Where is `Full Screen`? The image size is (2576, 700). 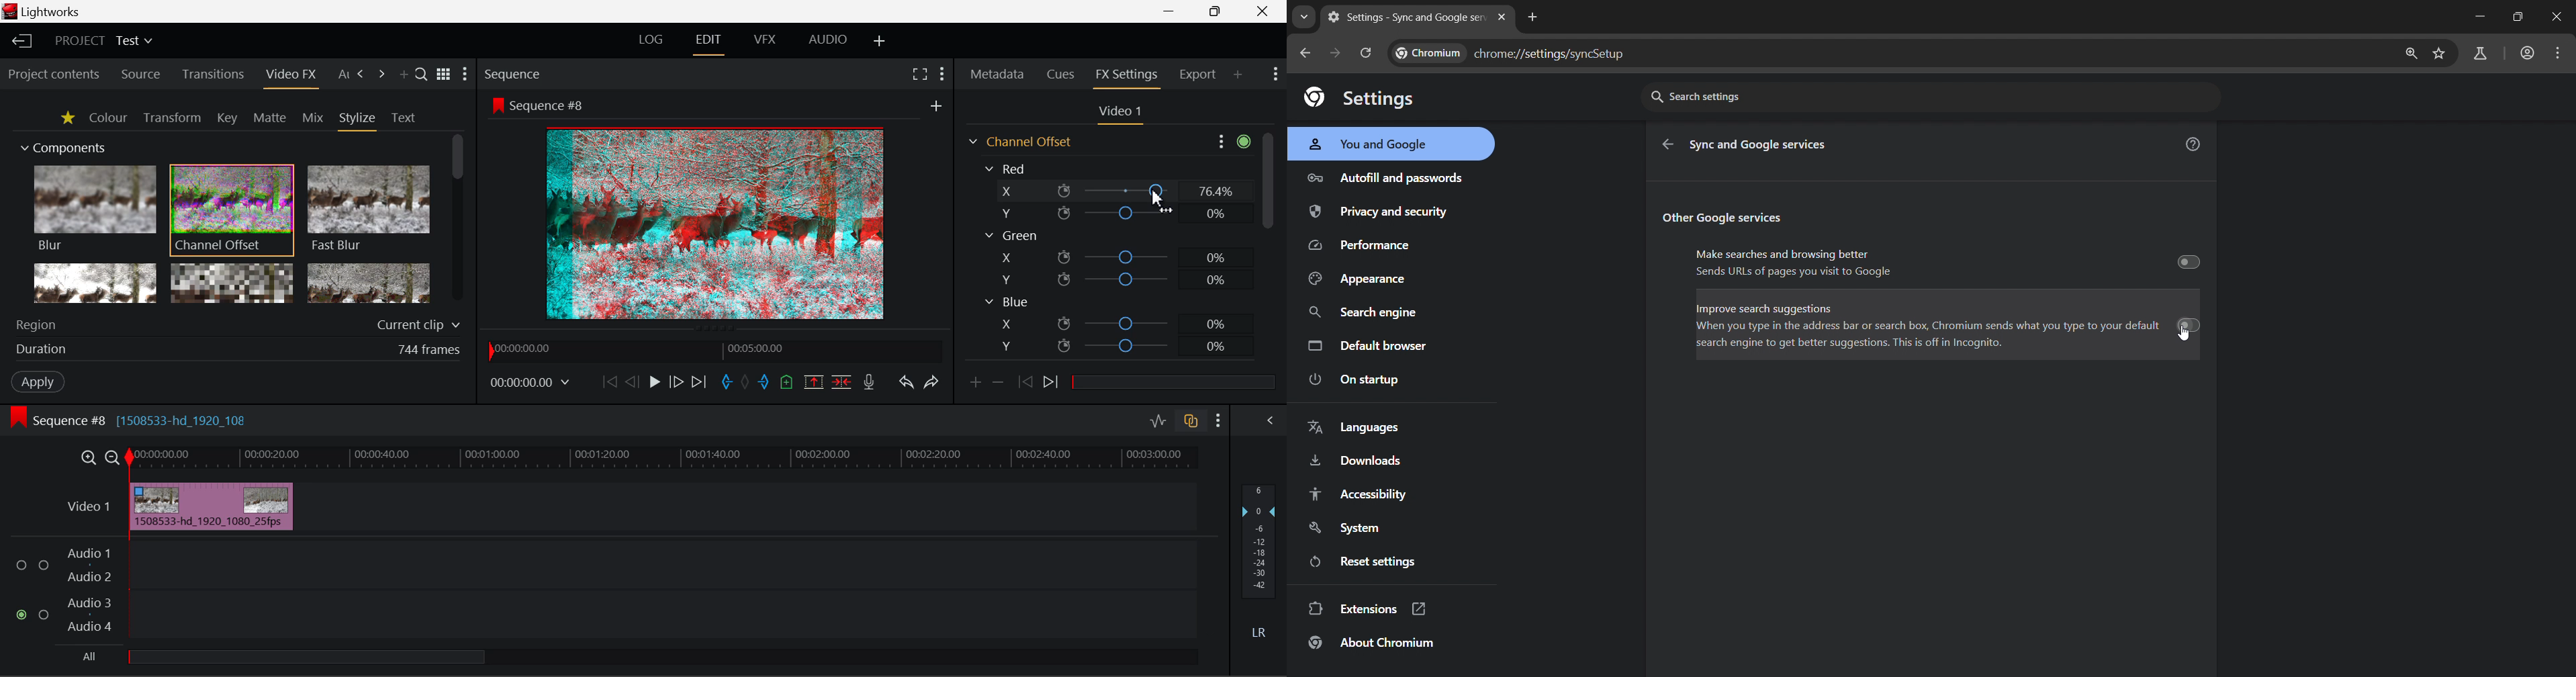 Full Screen is located at coordinates (921, 76).